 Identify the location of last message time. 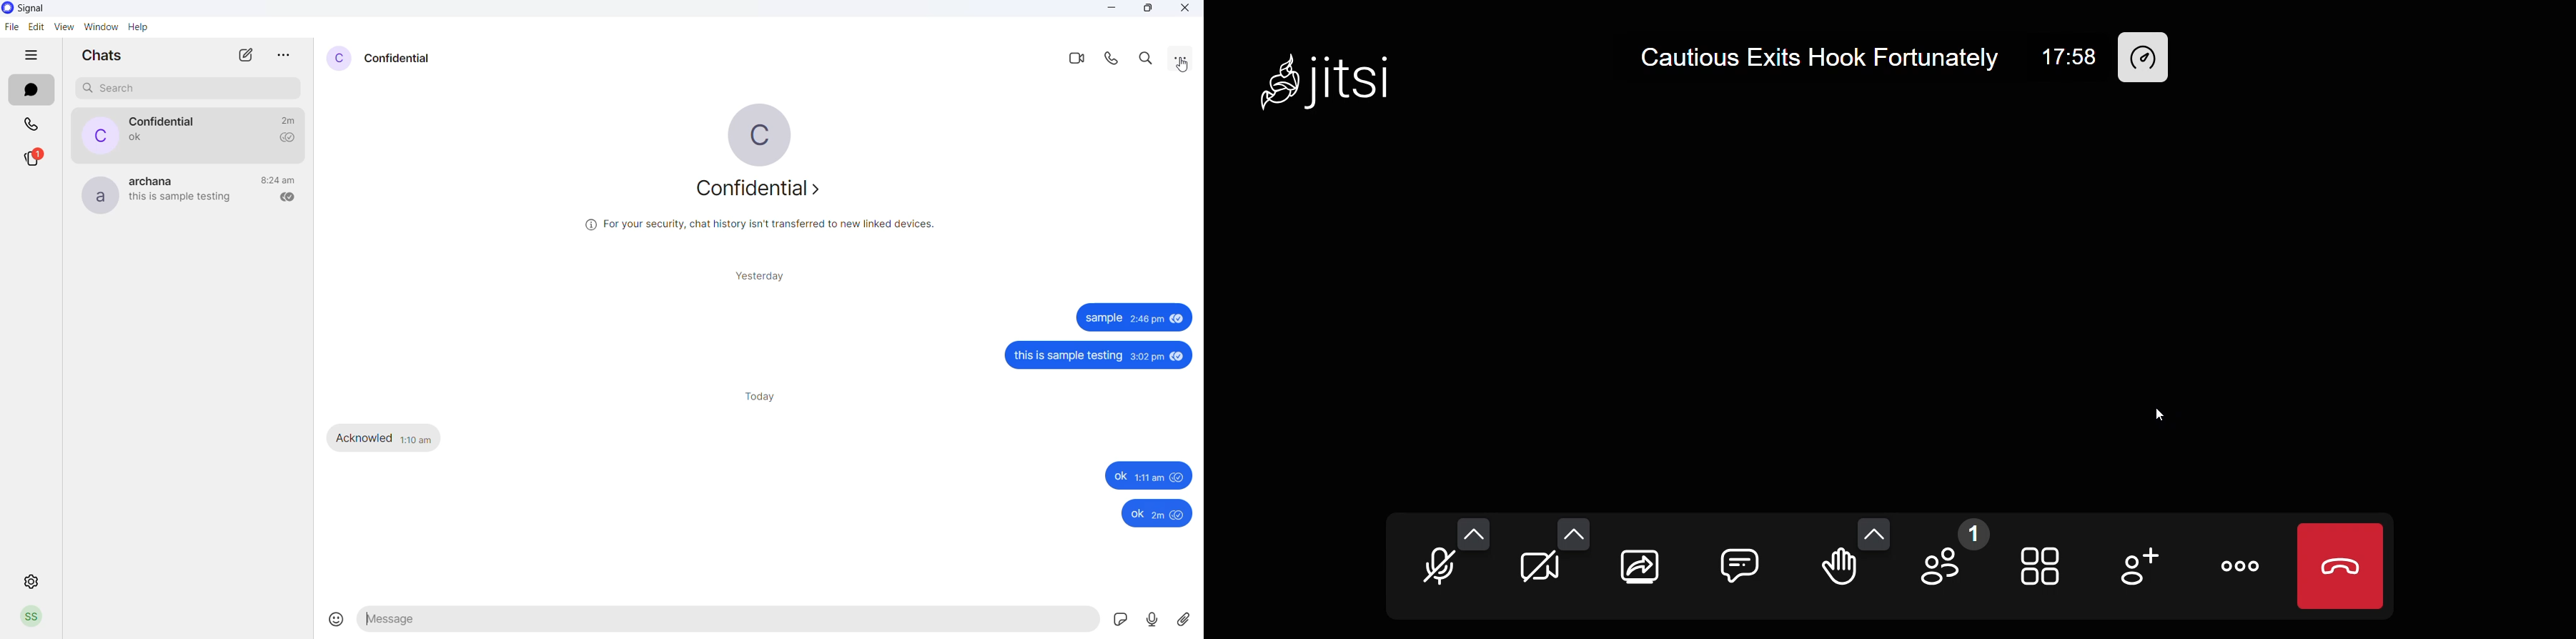
(278, 180).